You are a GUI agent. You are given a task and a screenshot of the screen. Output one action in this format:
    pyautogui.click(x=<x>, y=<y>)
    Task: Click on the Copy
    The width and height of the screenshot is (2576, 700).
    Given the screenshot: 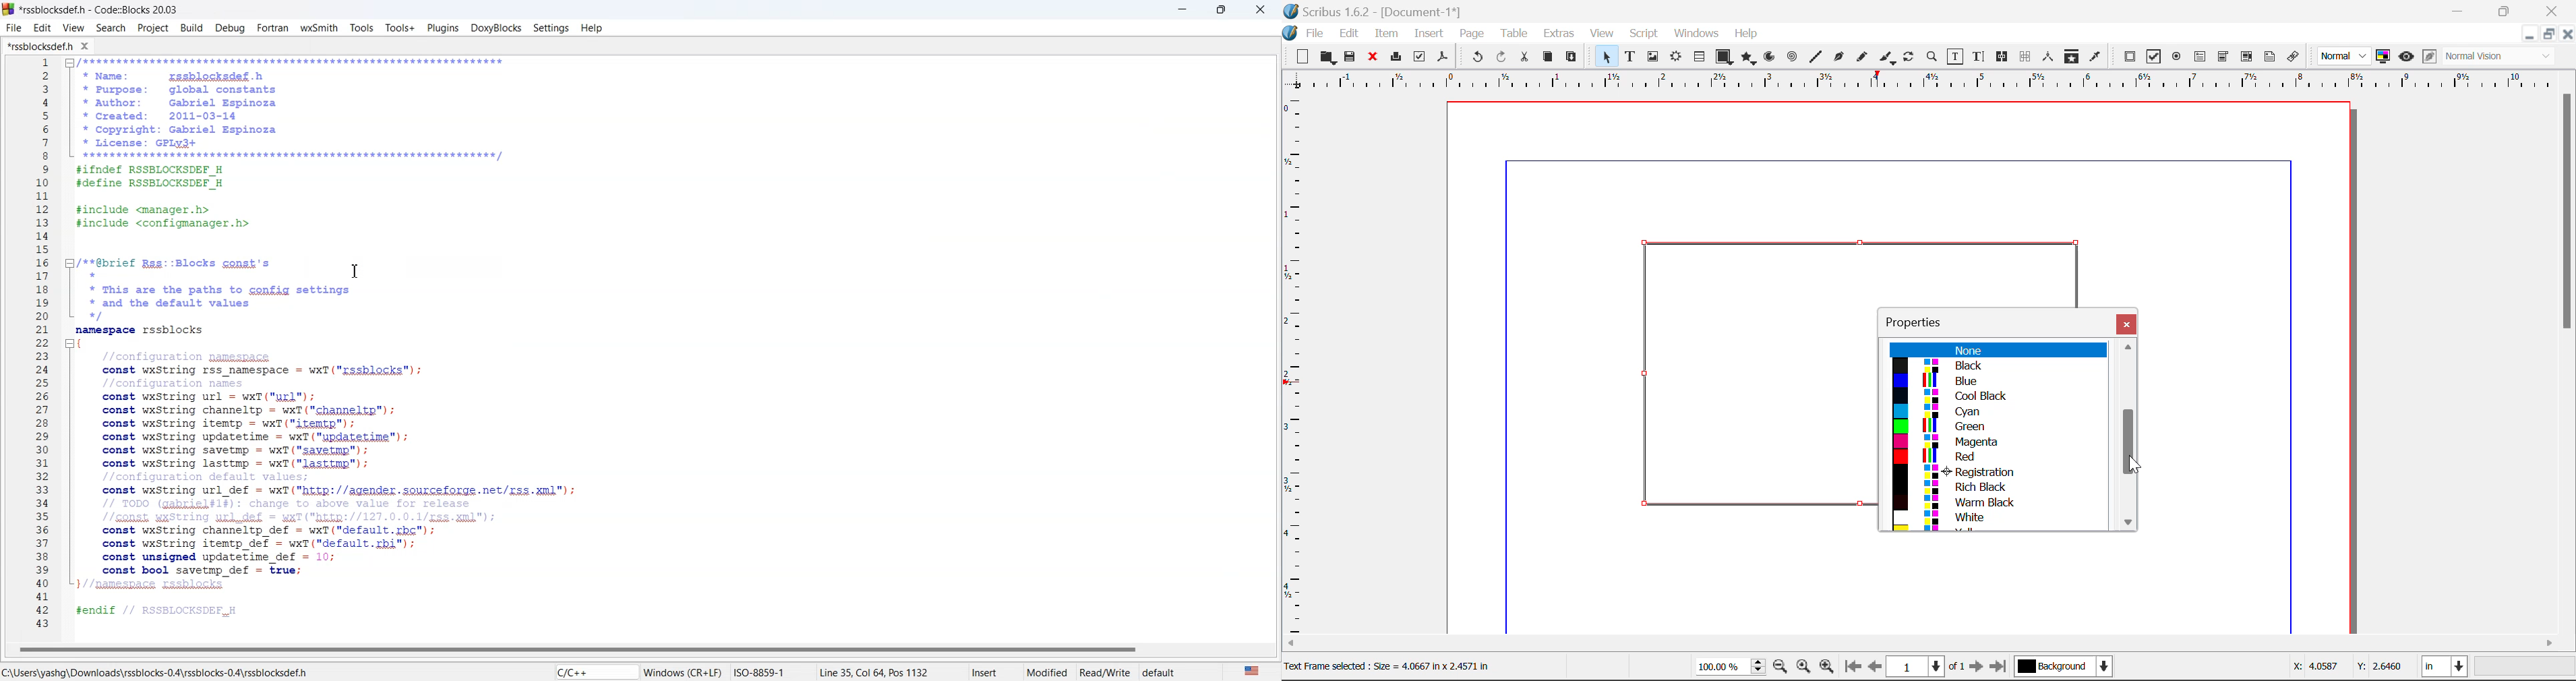 What is the action you would take?
    pyautogui.click(x=1547, y=57)
    